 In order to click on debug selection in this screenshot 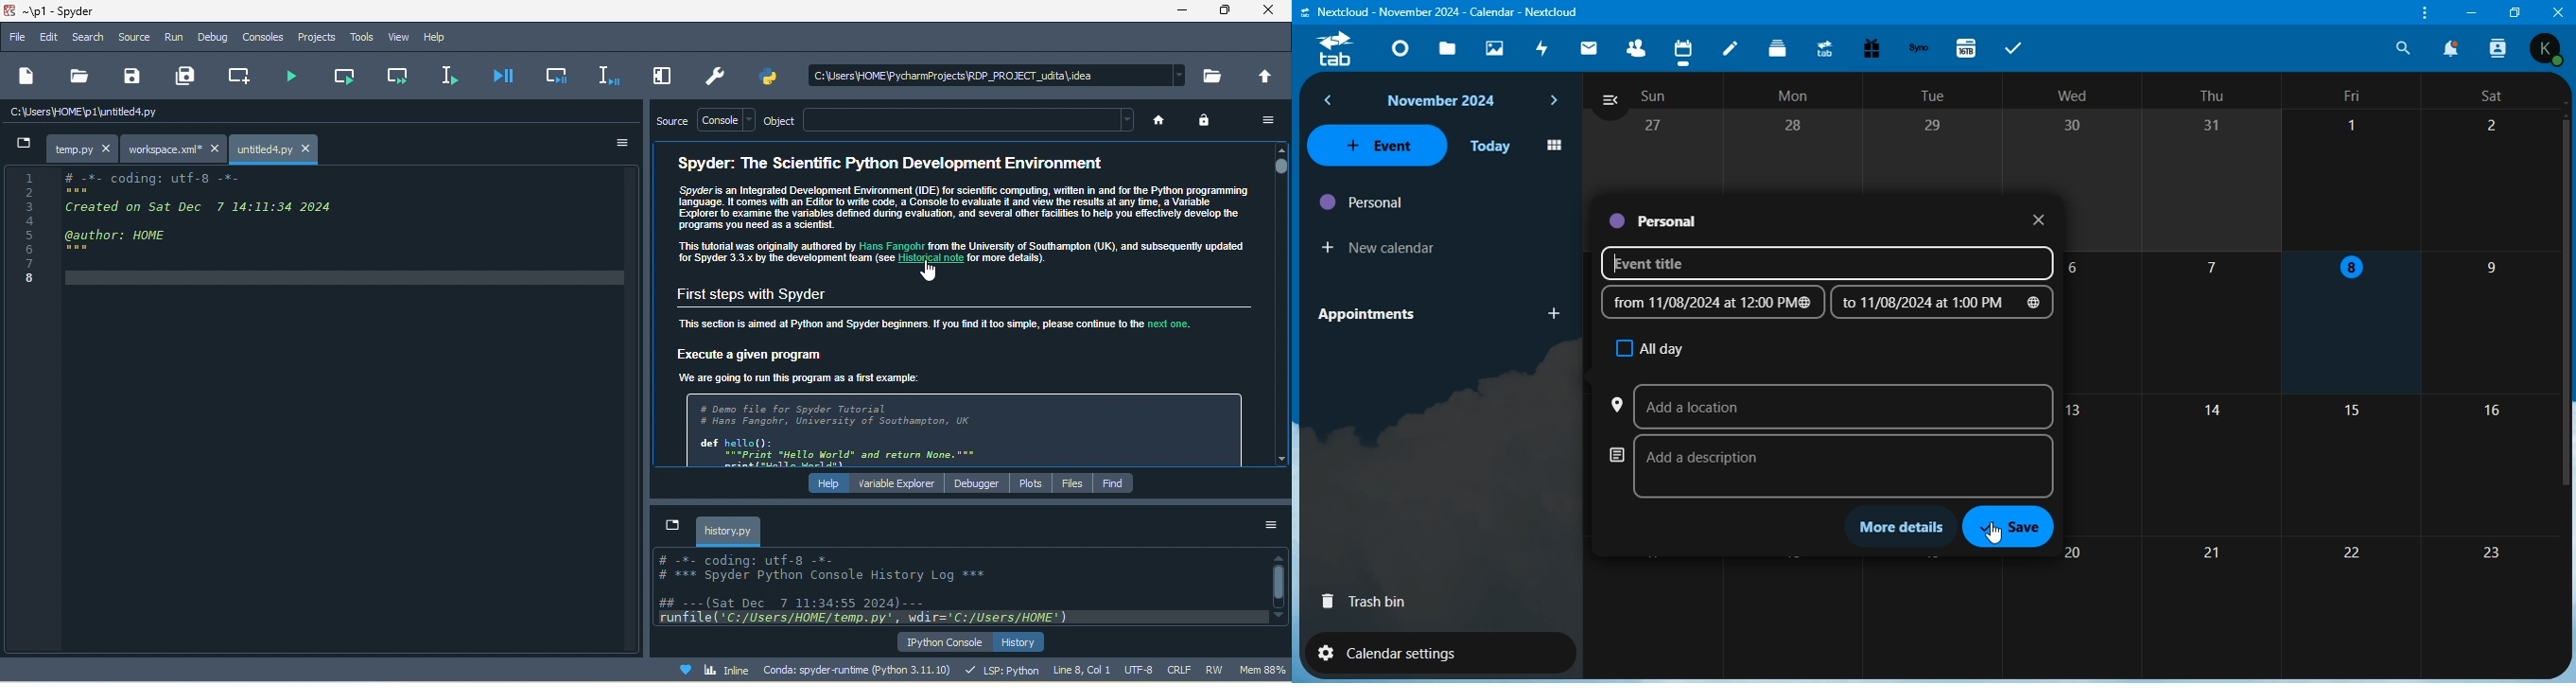, I will do `click(604, 74)`.